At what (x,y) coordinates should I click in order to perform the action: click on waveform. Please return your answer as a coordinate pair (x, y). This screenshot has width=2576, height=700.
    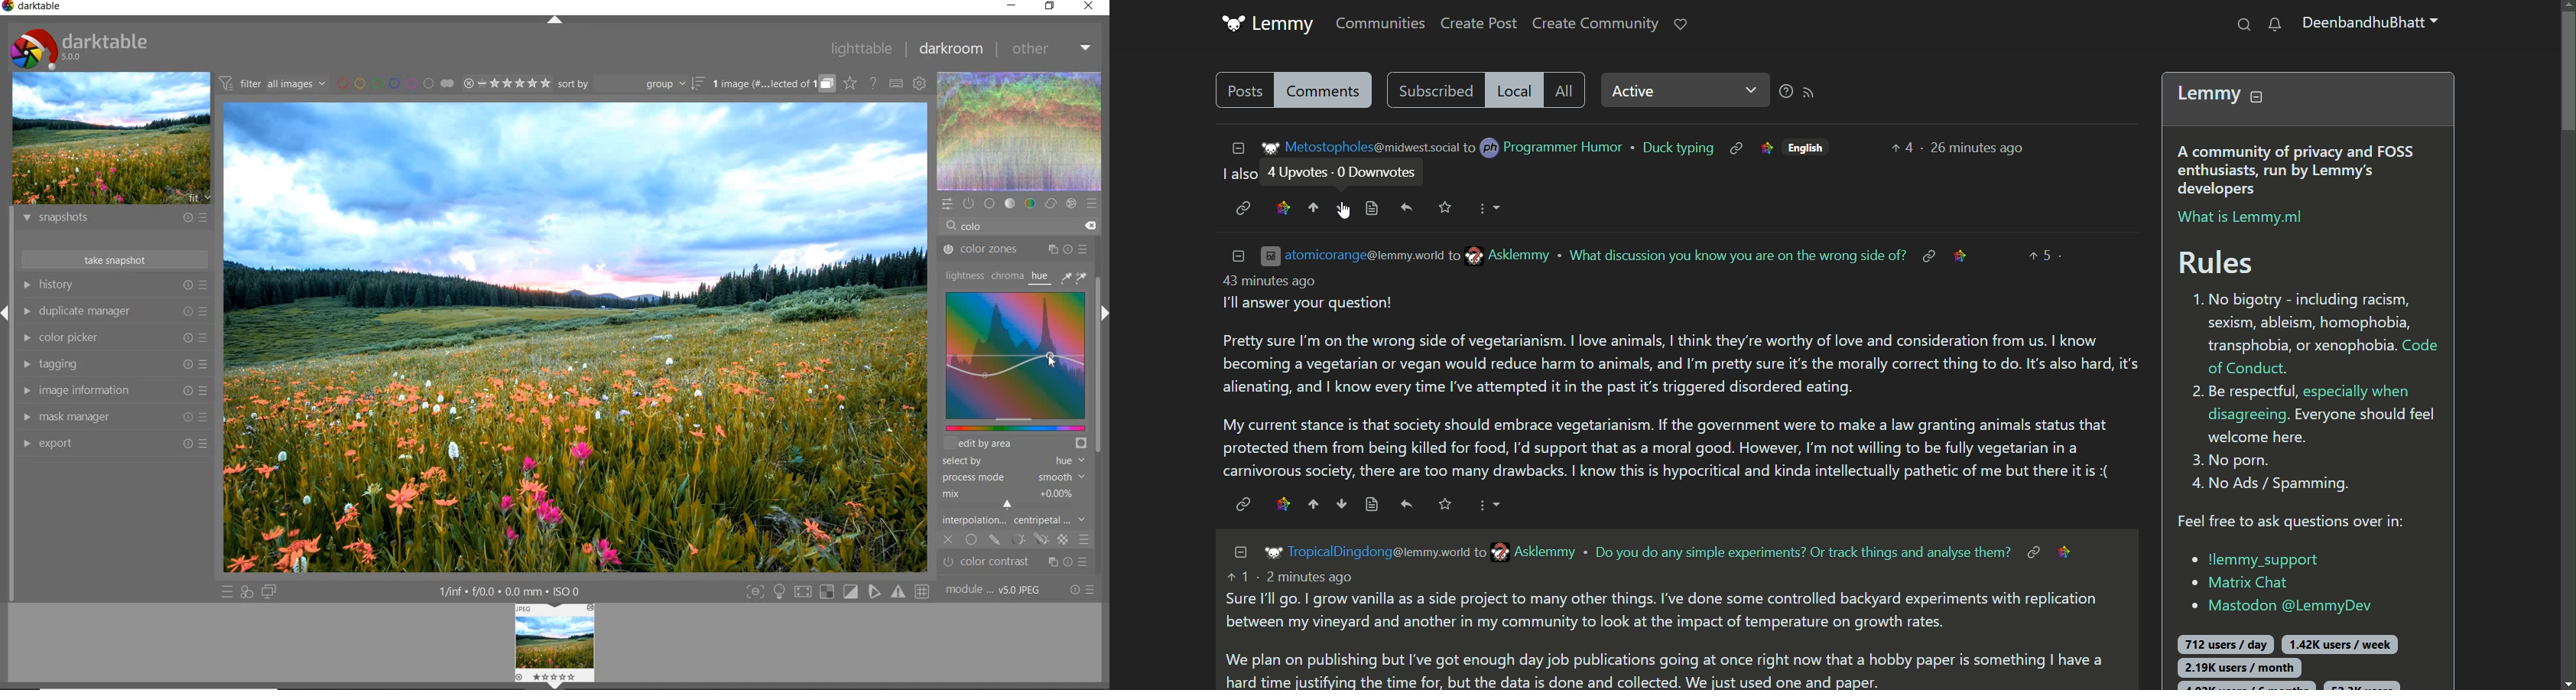
    Looking at the image, I should click on (1021, 132).